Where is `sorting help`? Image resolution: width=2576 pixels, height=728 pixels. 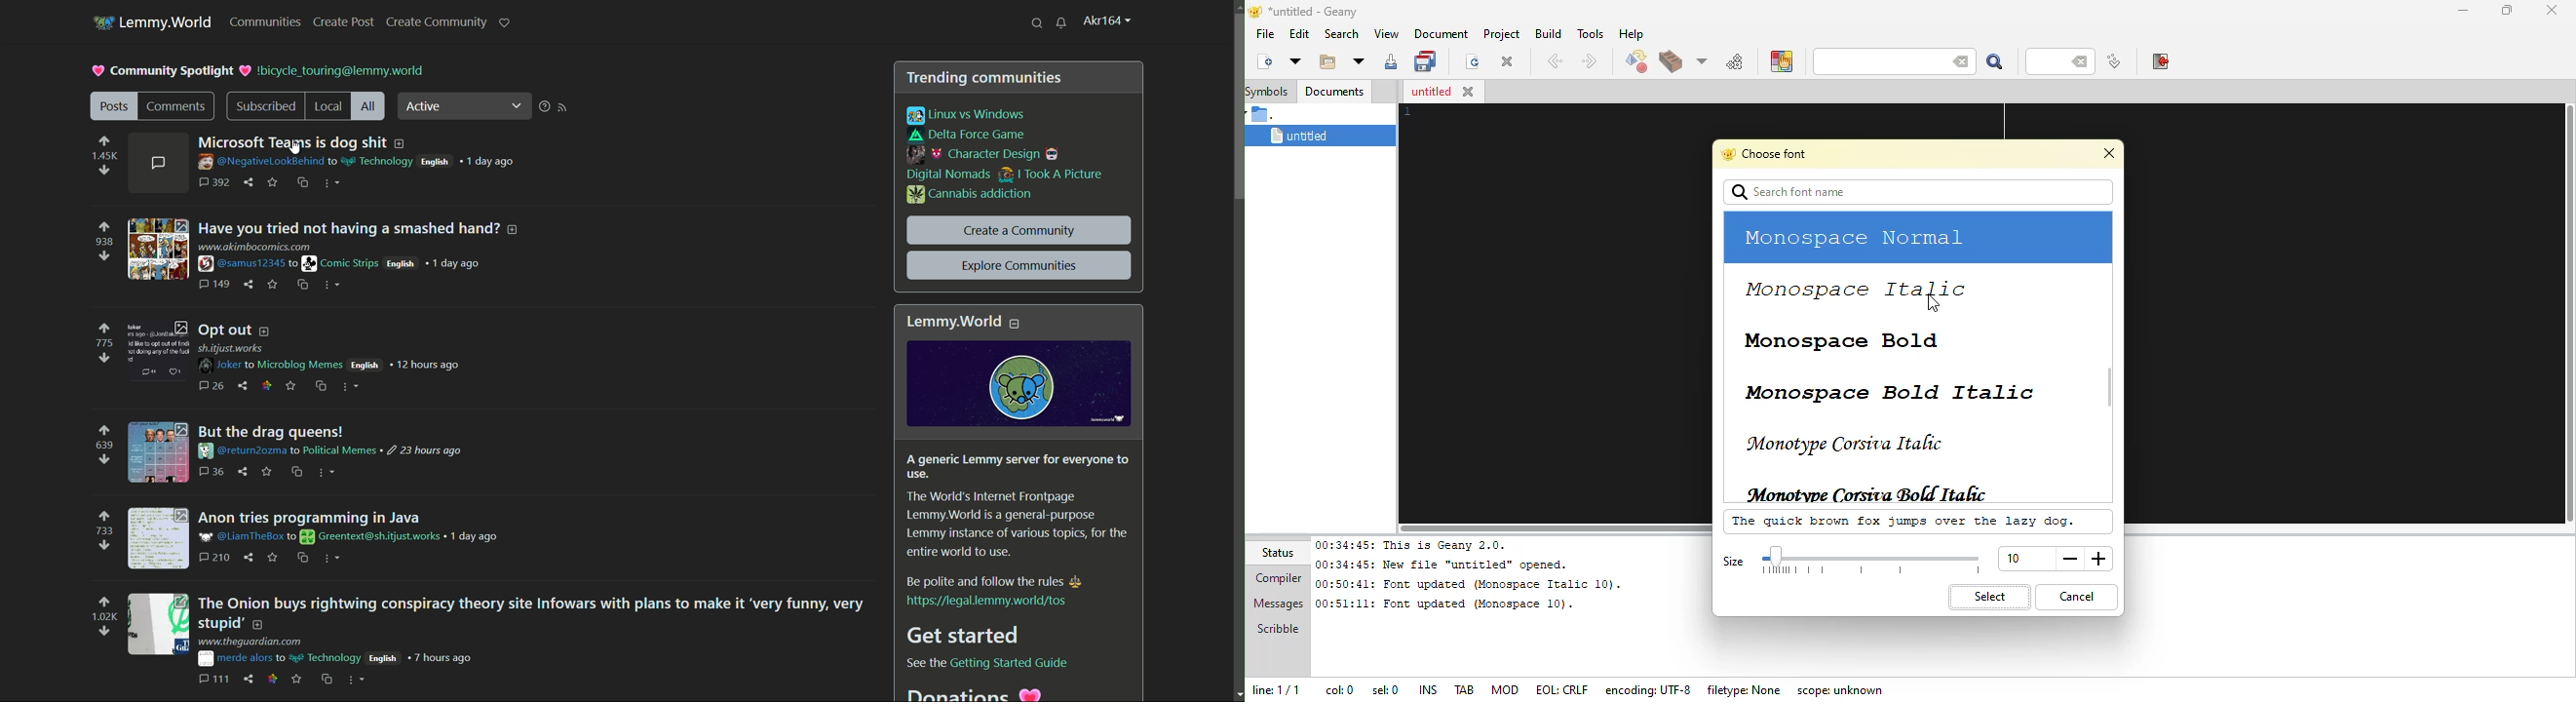
sorting help is located at coordinates (545, 108).